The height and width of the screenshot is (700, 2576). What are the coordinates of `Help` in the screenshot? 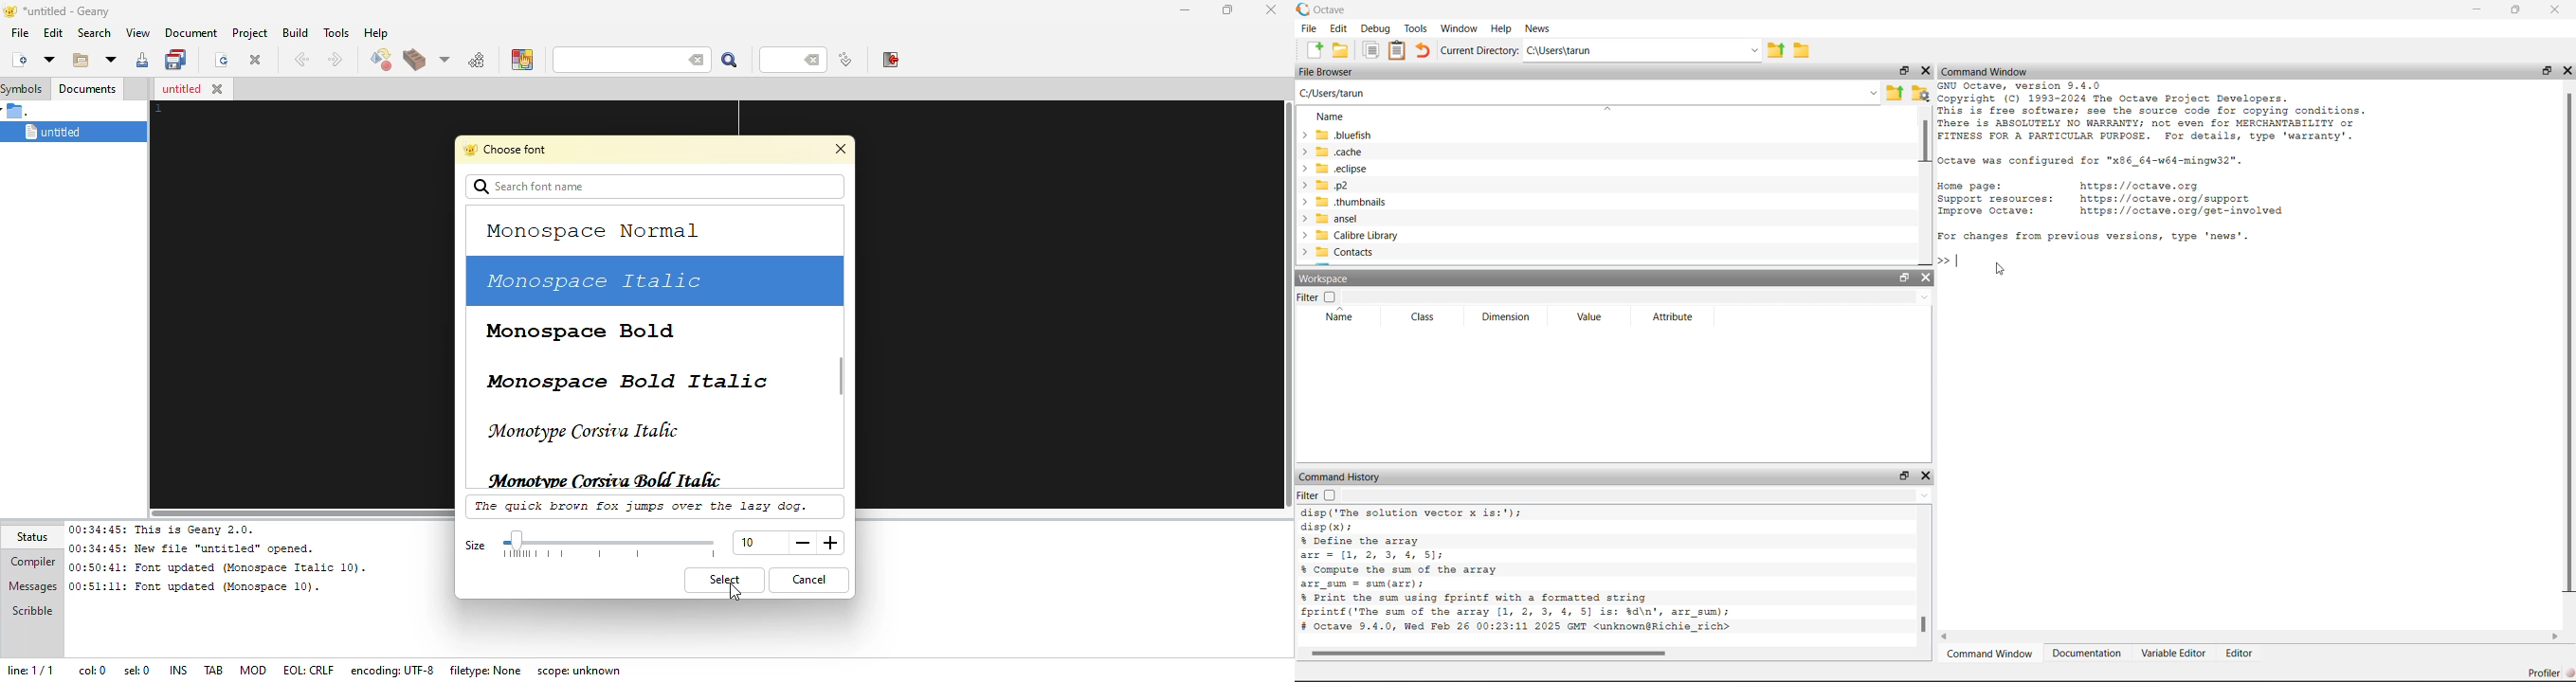 It's located at (1501, 26).